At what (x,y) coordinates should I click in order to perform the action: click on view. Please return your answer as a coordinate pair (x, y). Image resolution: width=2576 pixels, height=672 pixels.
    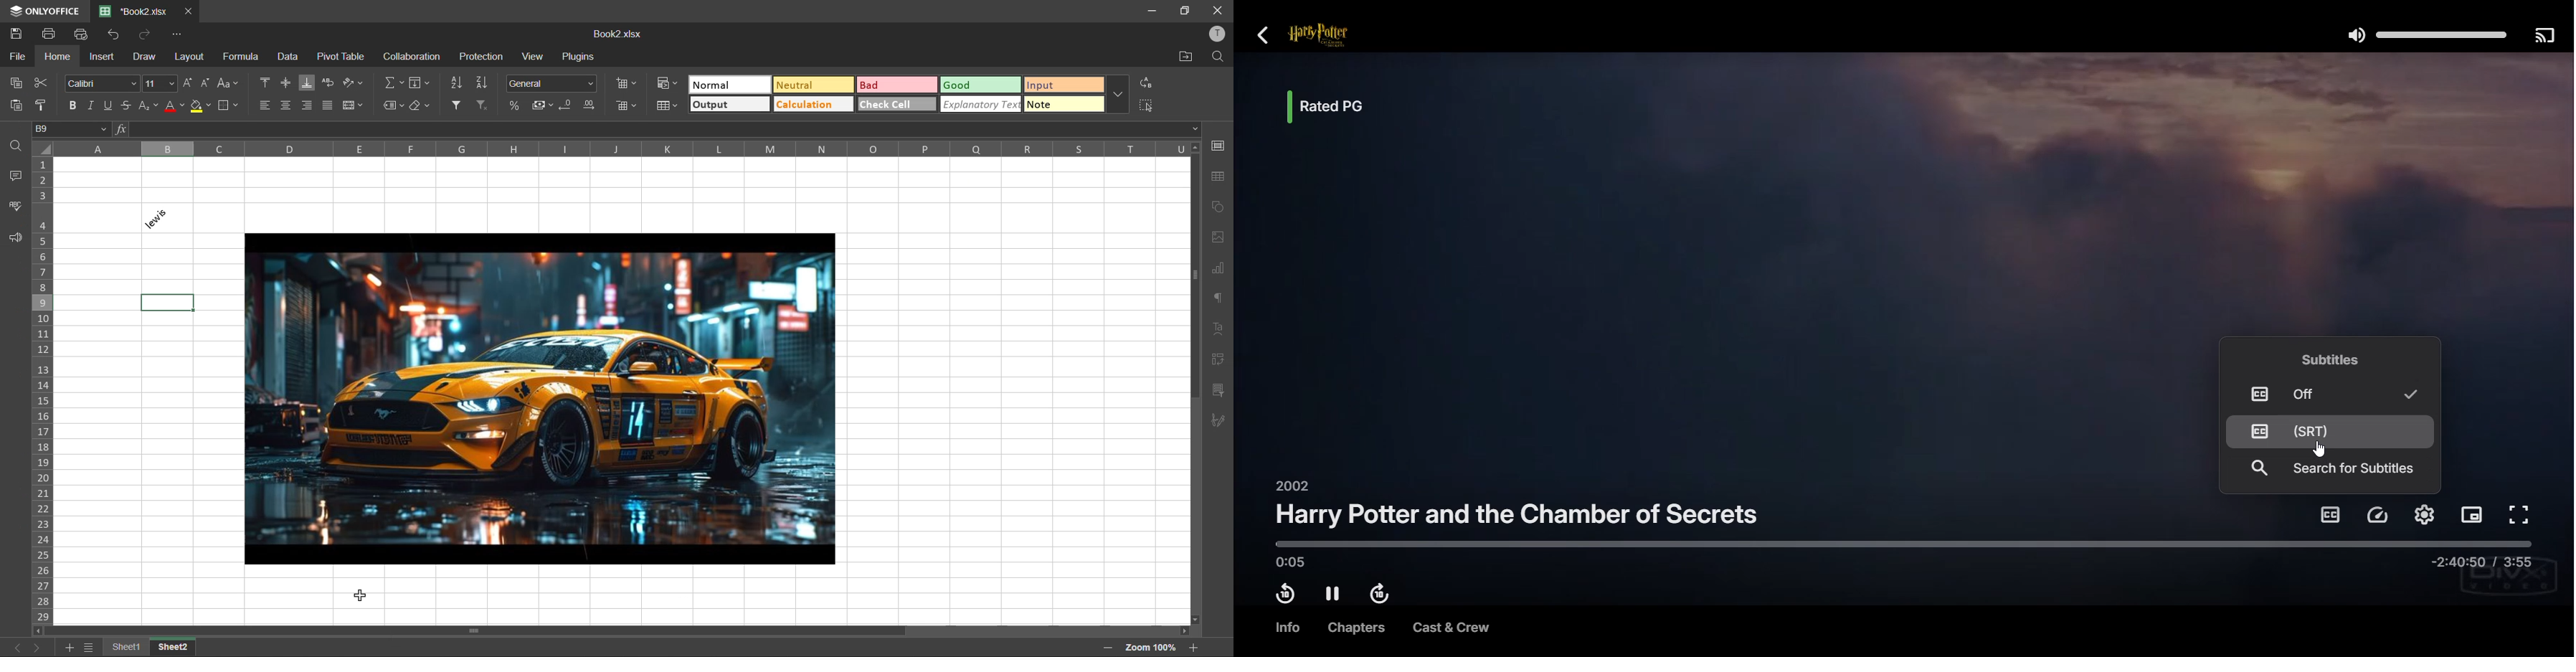
    Looking at the image, I should click on (534, 56).